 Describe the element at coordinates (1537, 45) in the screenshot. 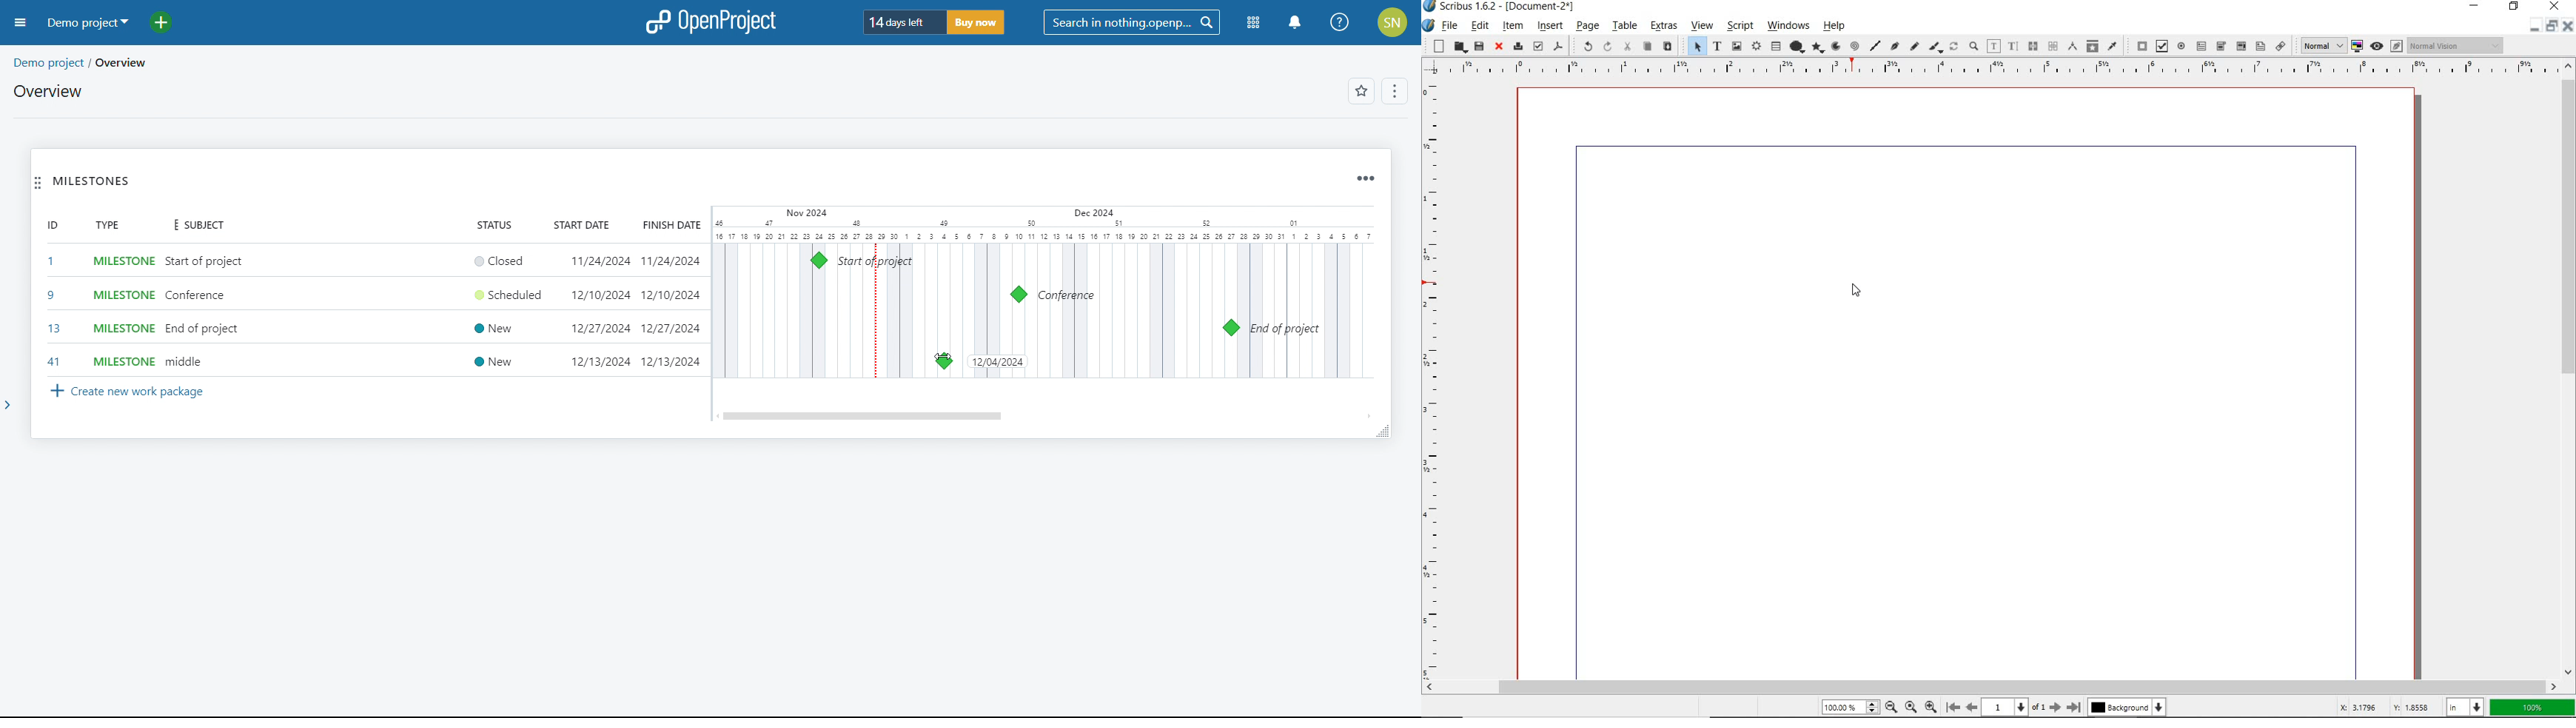

I see `preflight verifier` at that location.